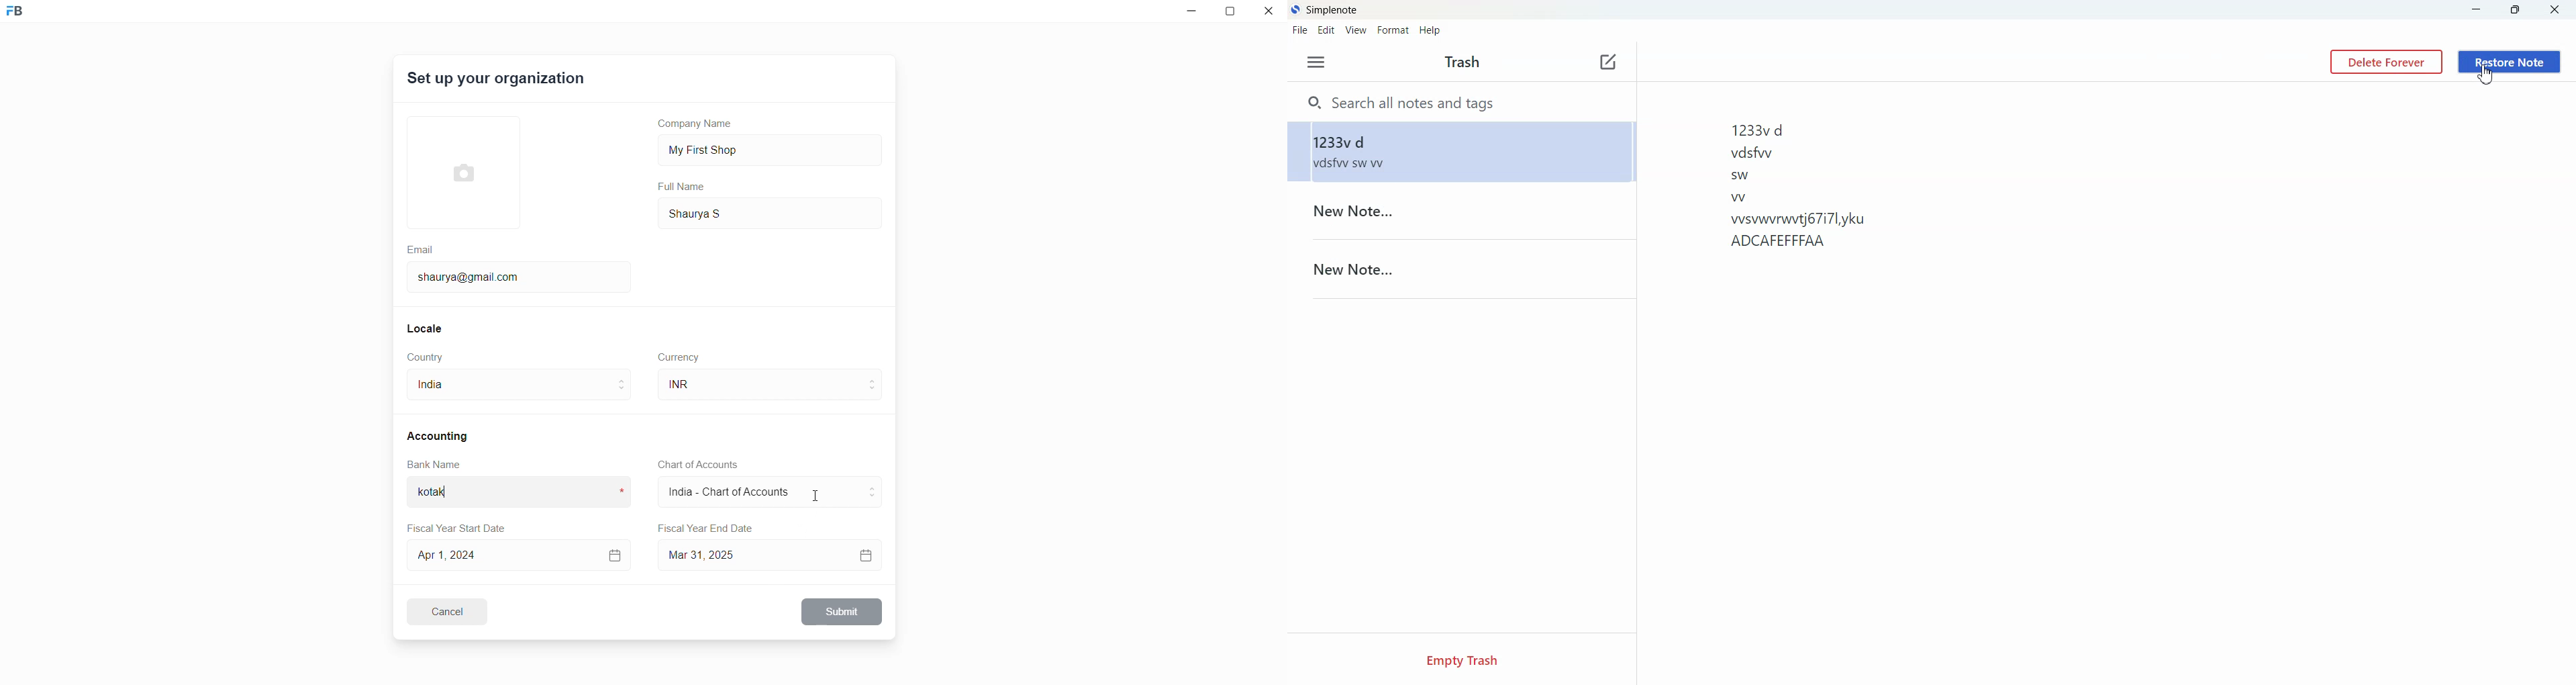  I want to click on Full Name, so click(683, 187).